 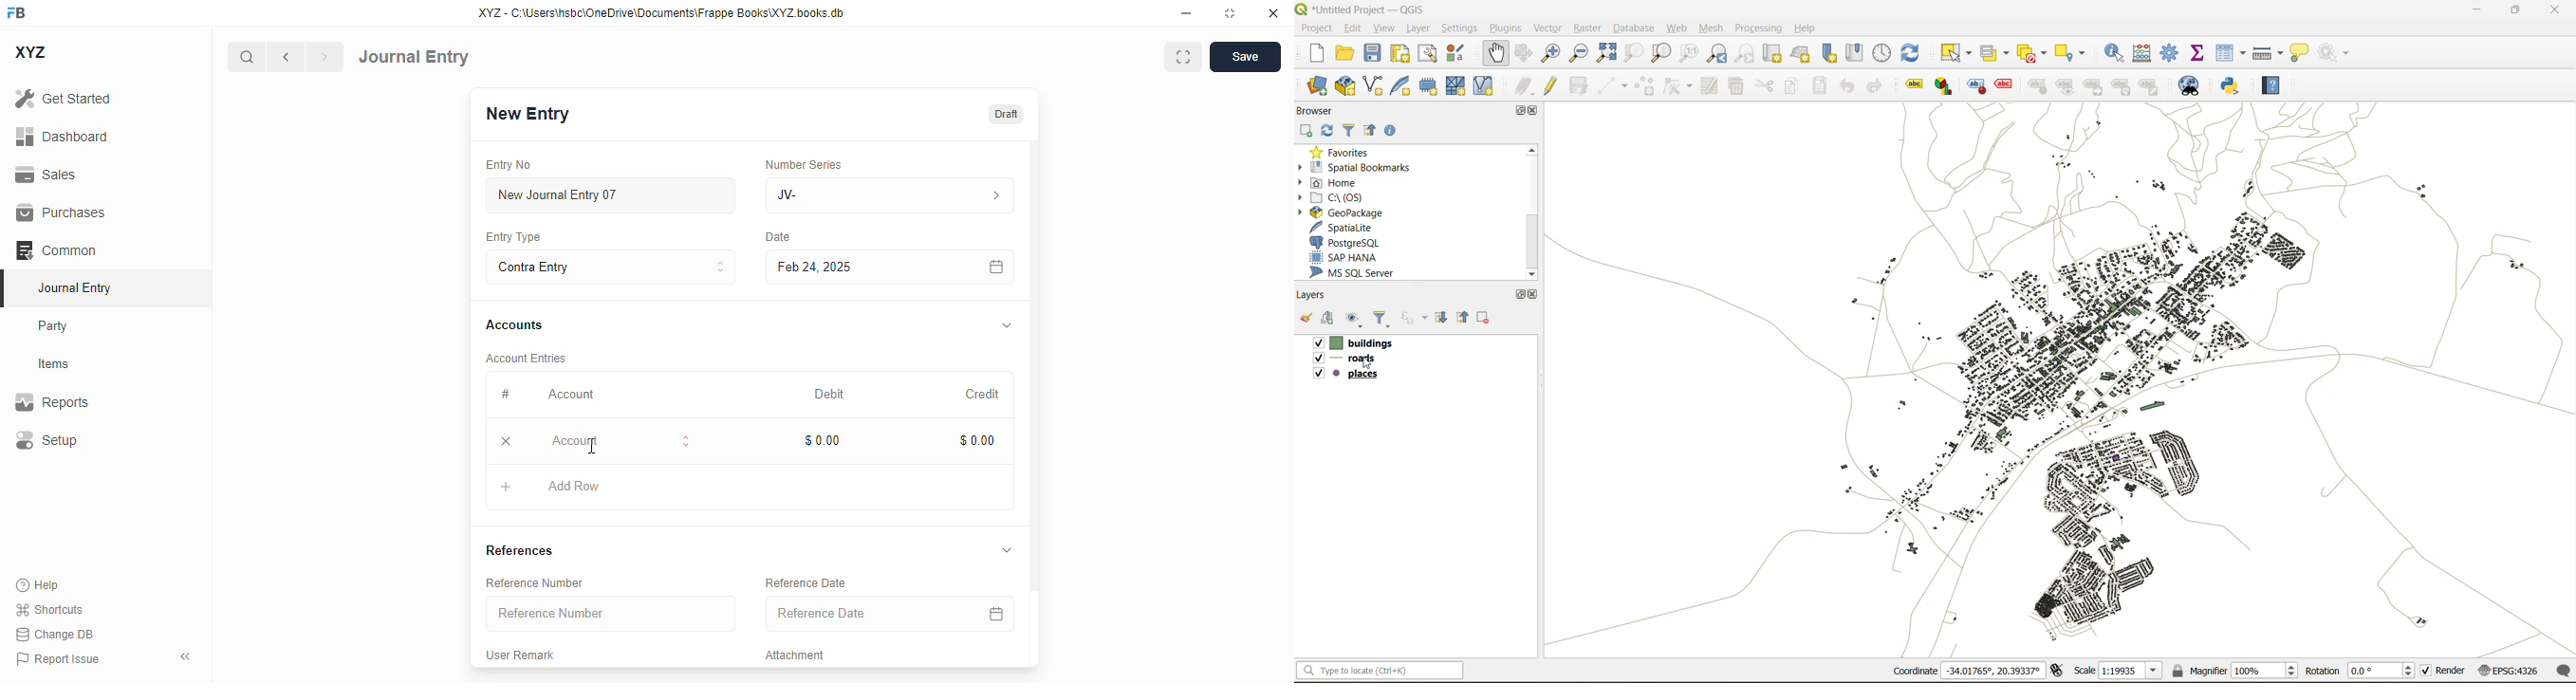 What do you see at coordinates (514, 326) in the screenshot?
I see `accounts` at bounding box center [514, 326].